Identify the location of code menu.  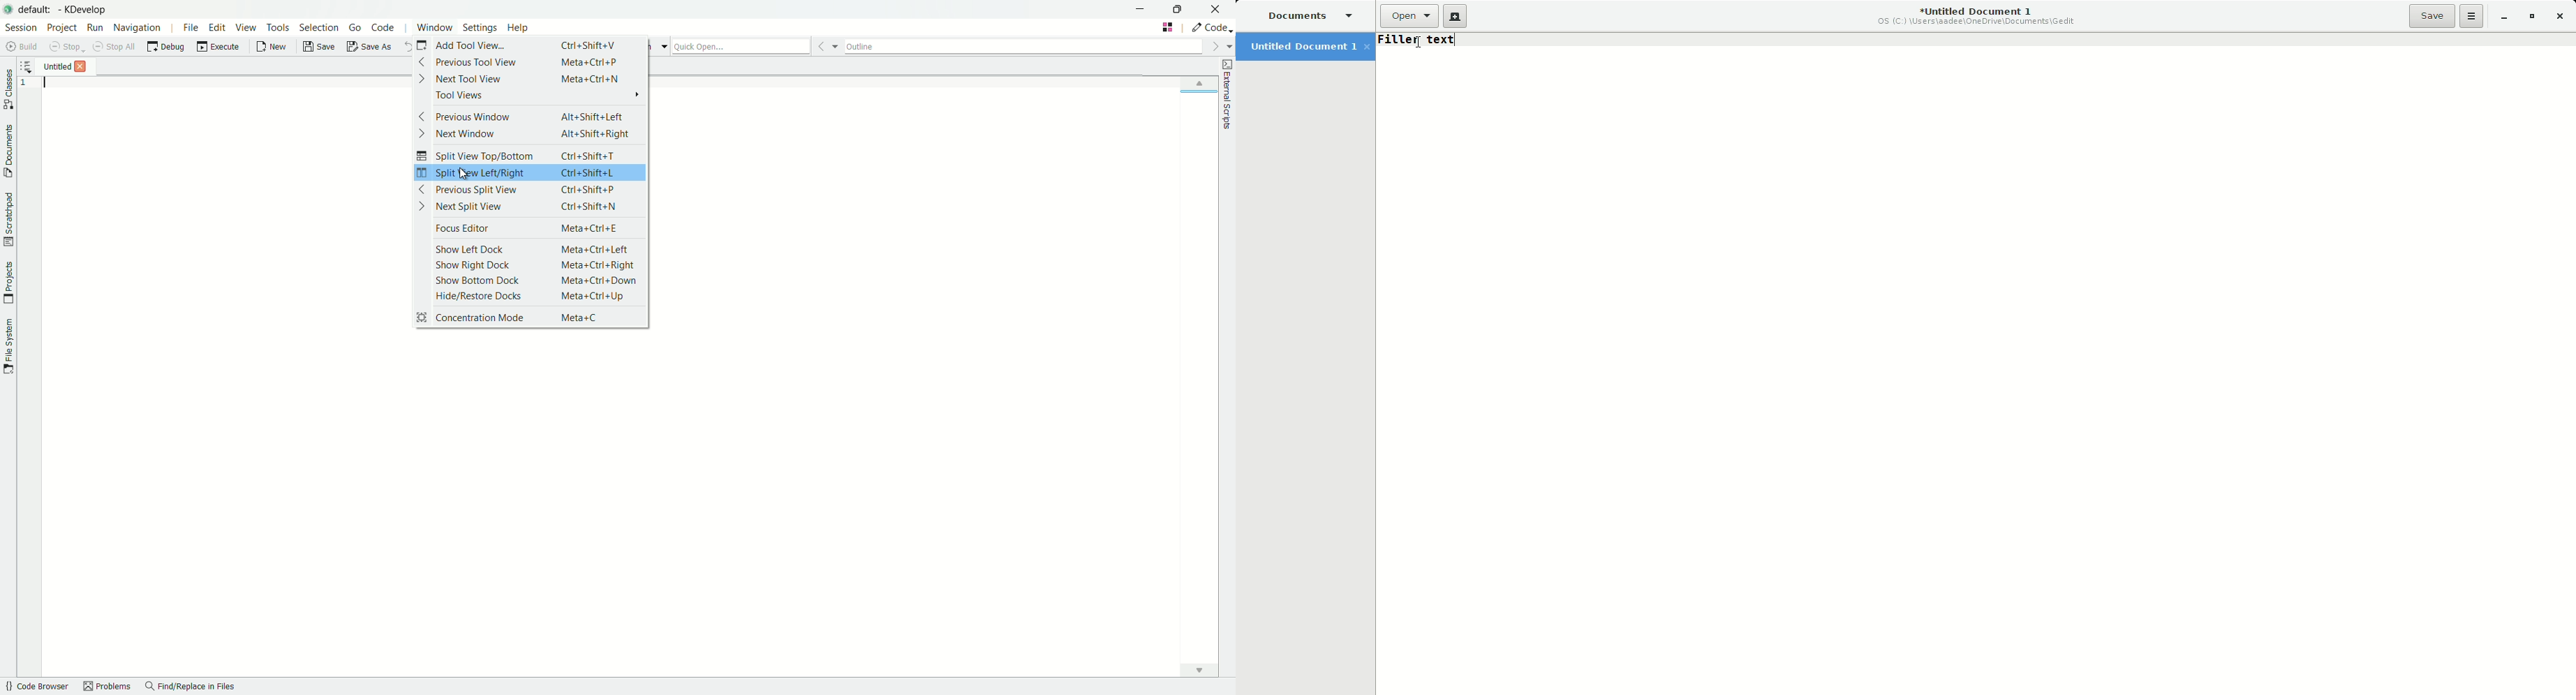
(383, 28).